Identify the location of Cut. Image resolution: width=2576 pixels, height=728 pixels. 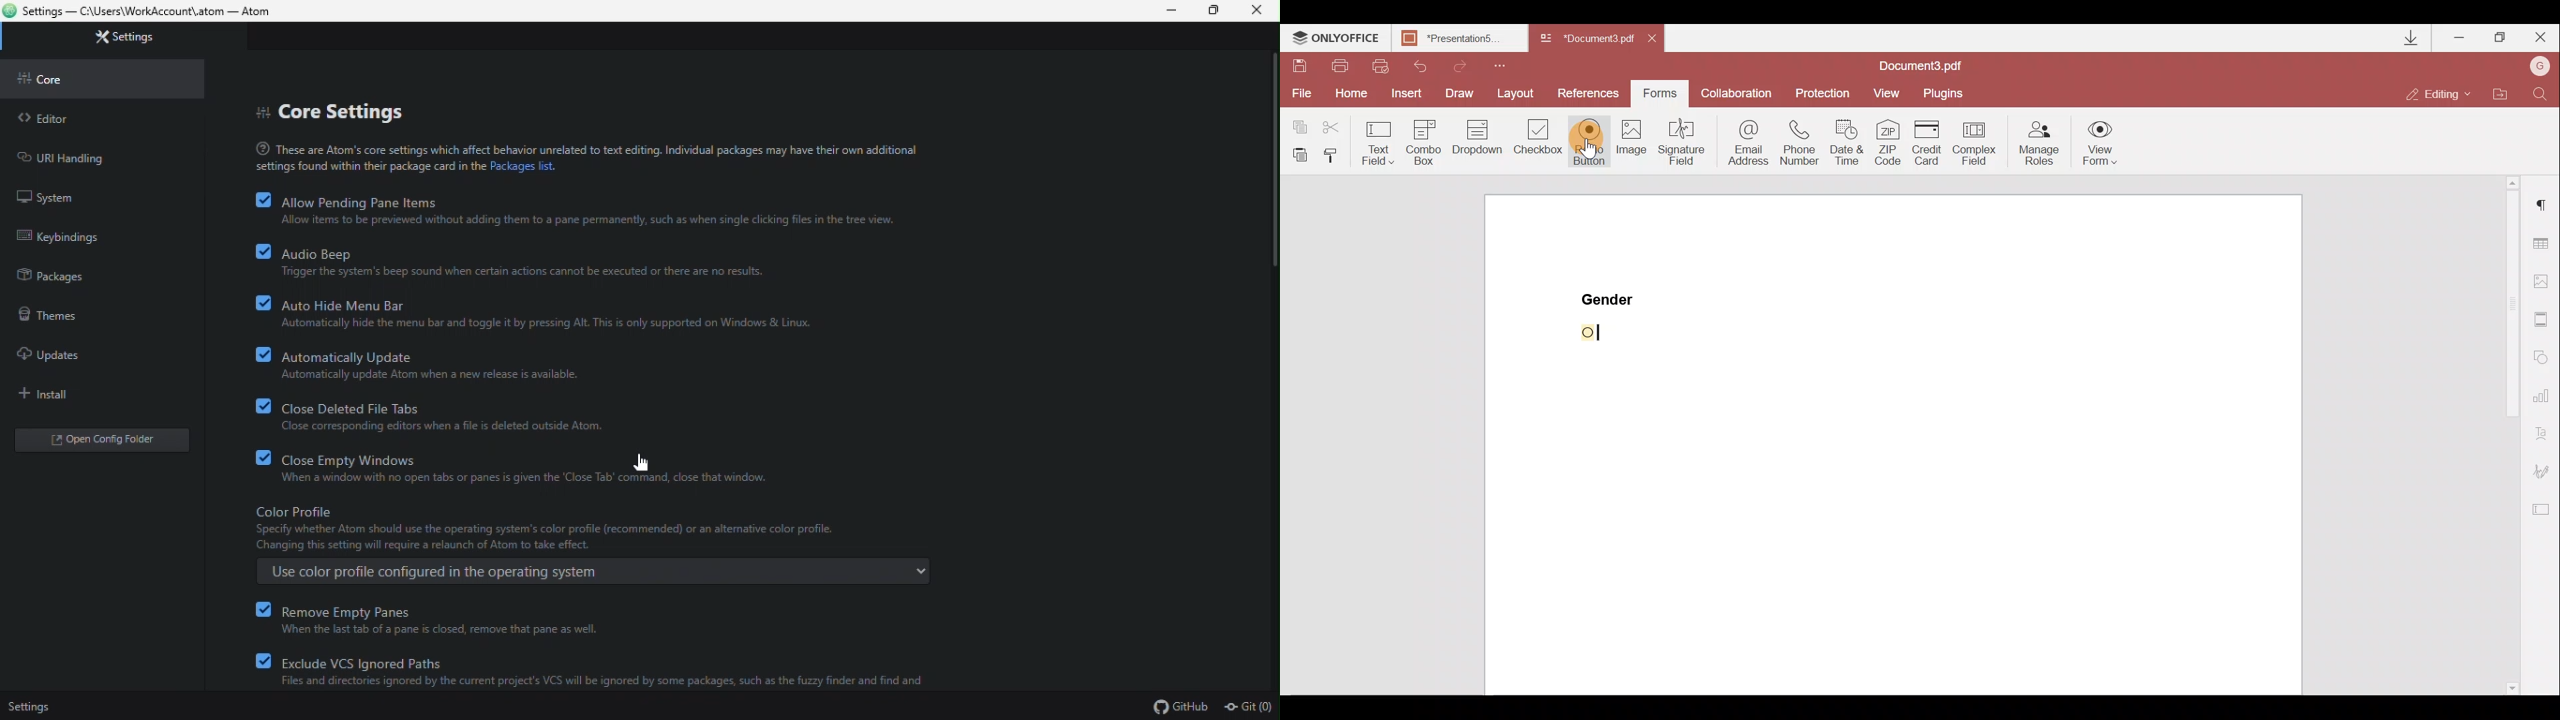
(1331, 125).